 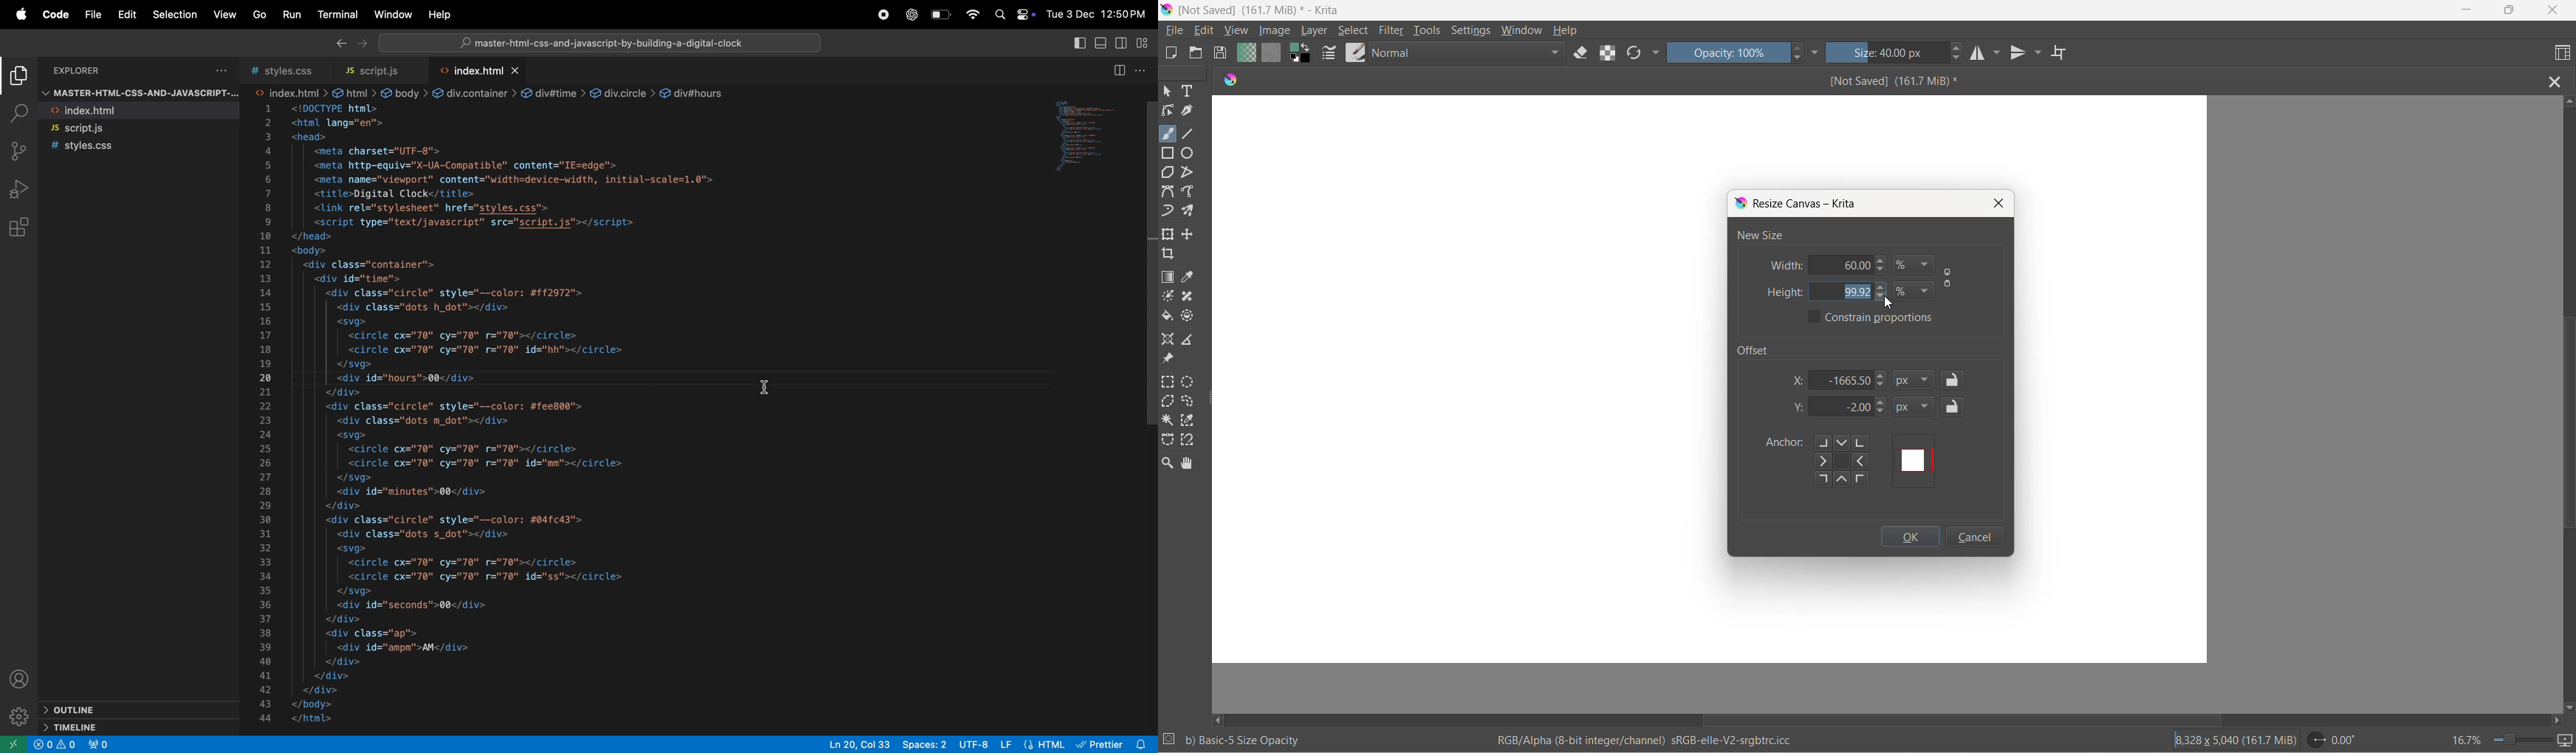 I want to click on blenders mode, so click(x=1469, y=55).